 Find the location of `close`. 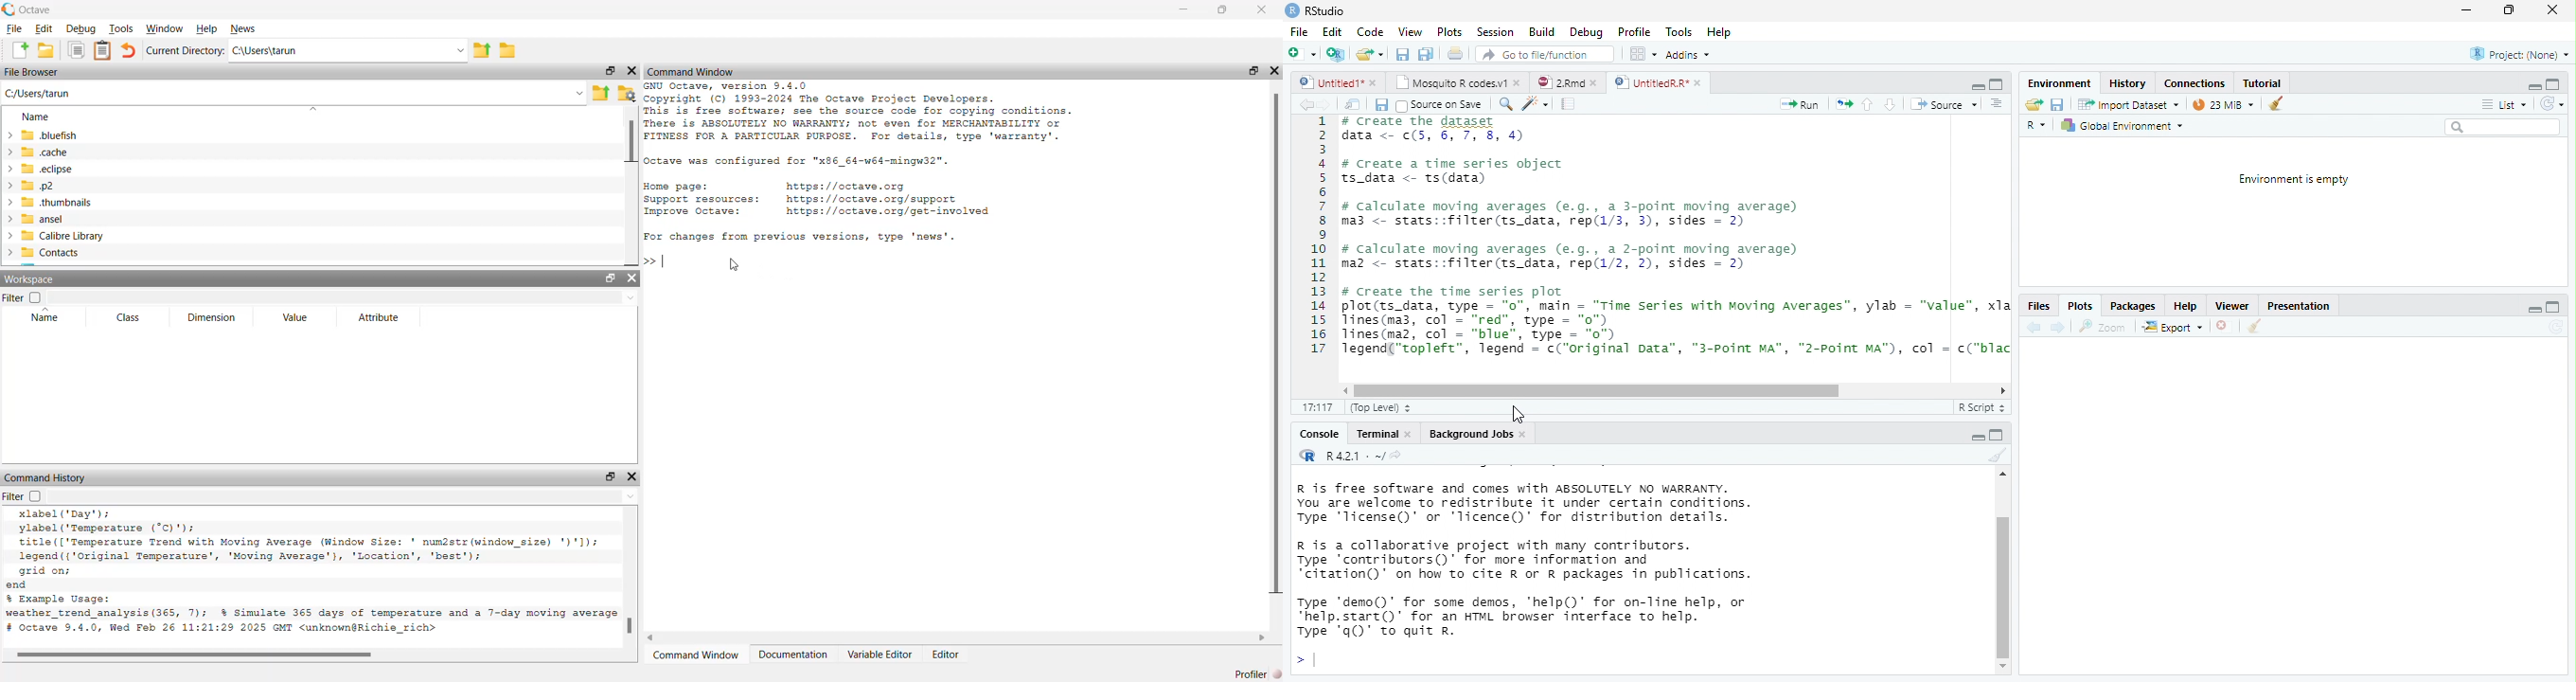

close is located at coordinates (1262, 11).